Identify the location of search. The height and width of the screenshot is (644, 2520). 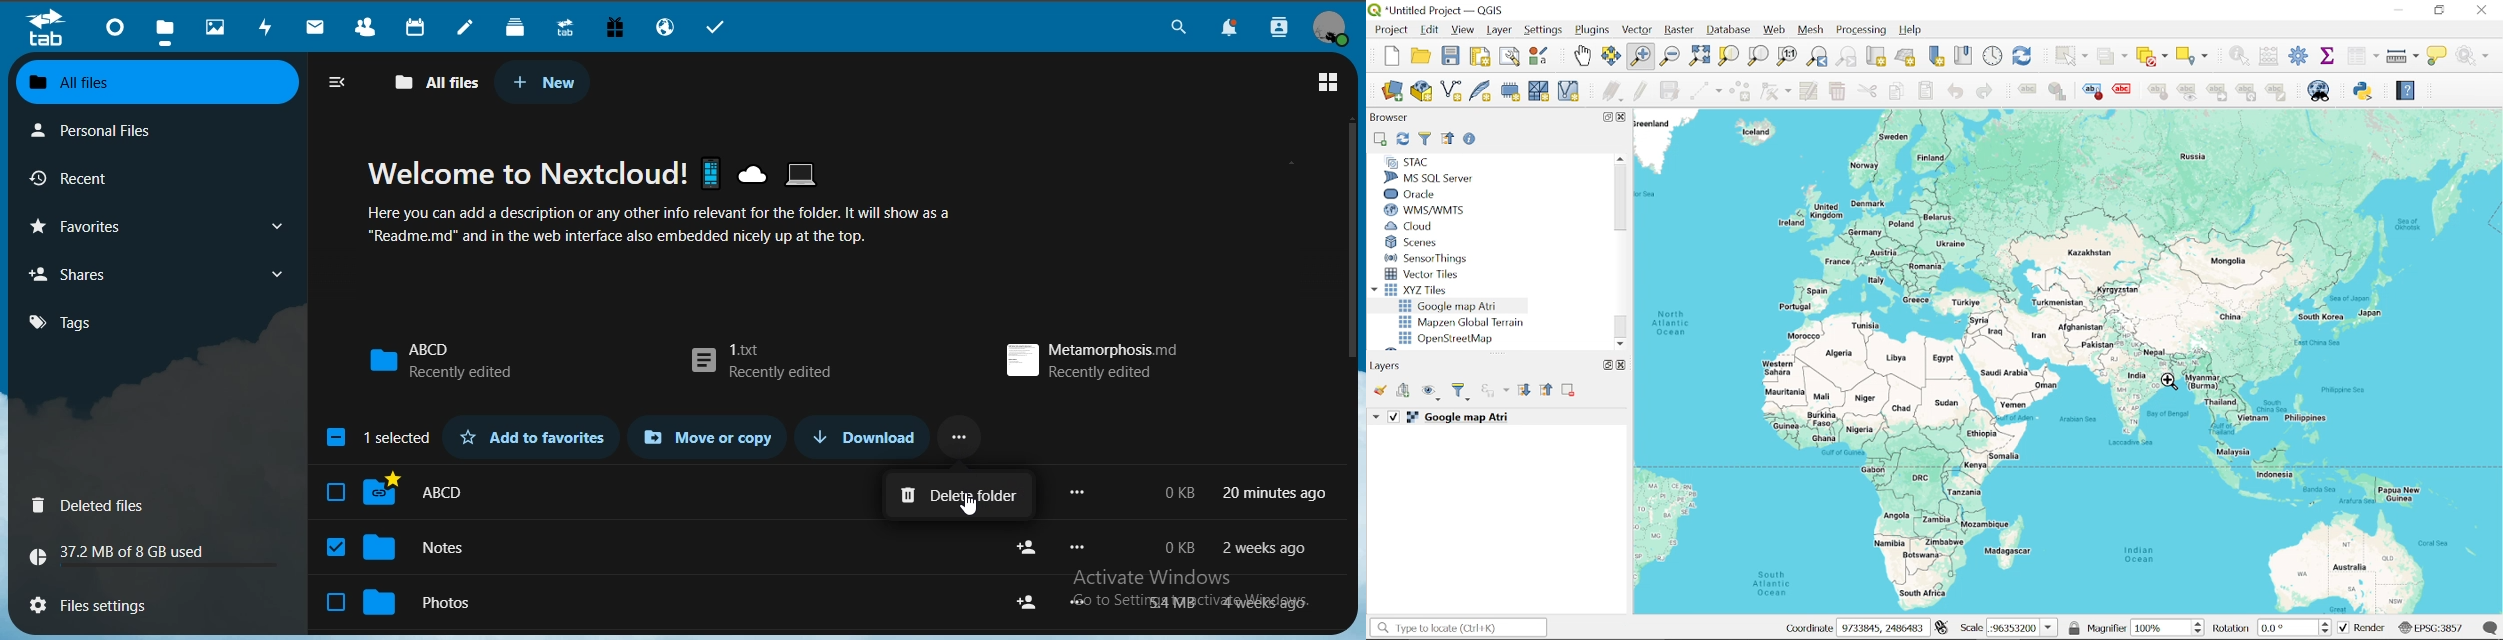
(1176, 27).